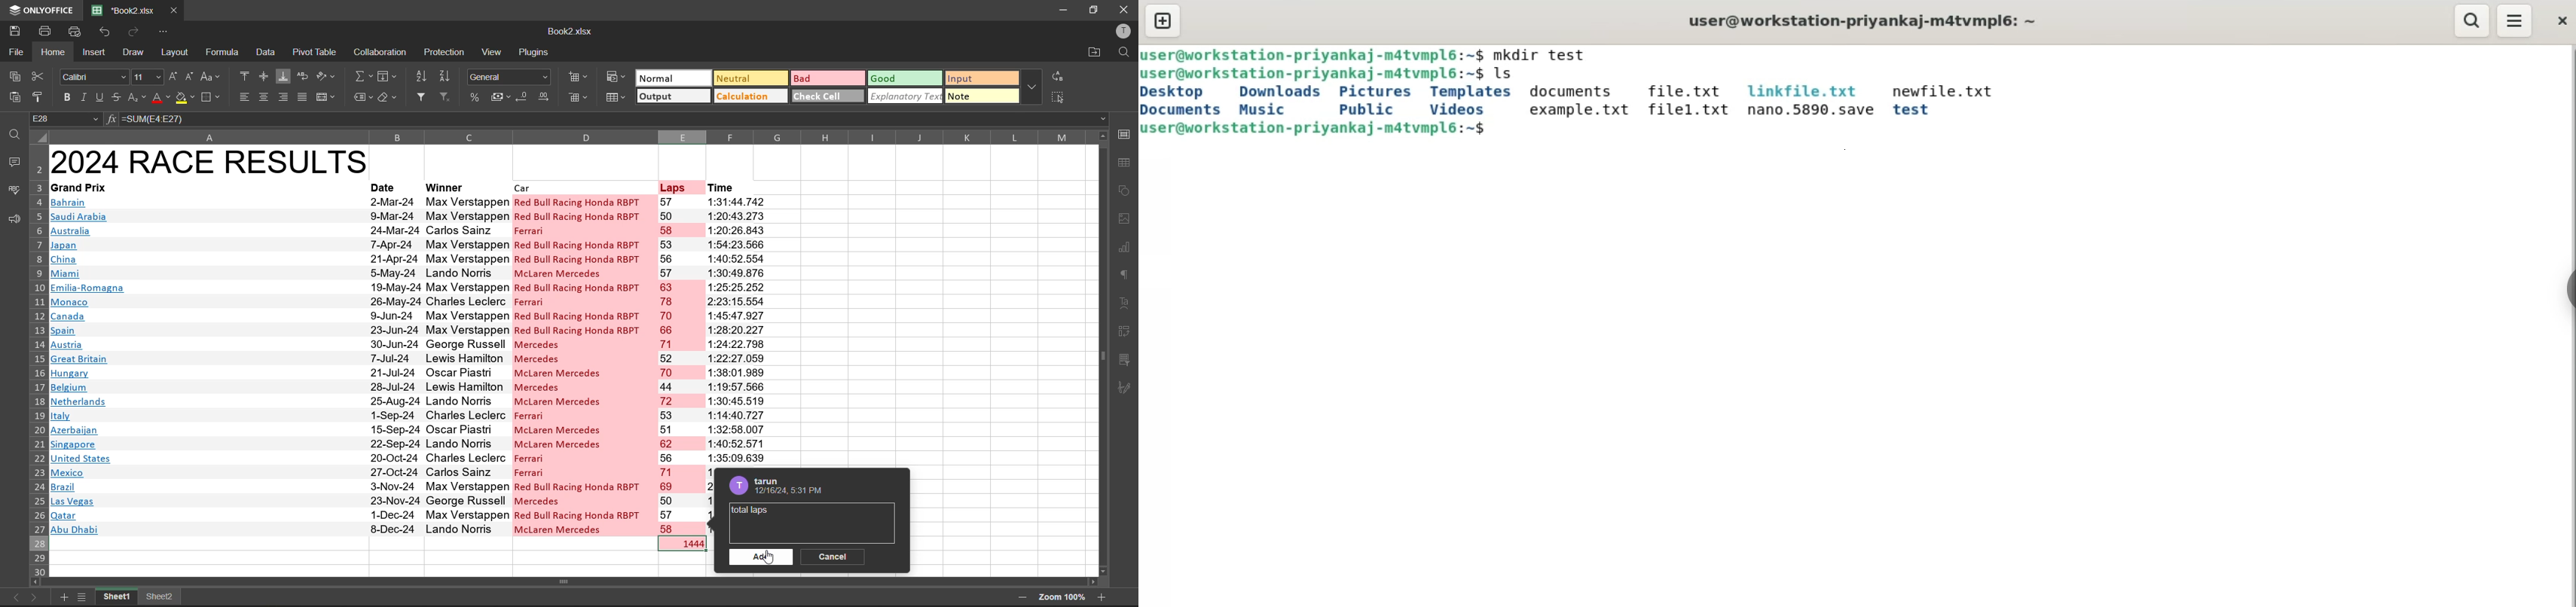  What do you see at coordinates (1063, 97) in the screenshot?
I see `select all` at bounding box center [1063, 97].